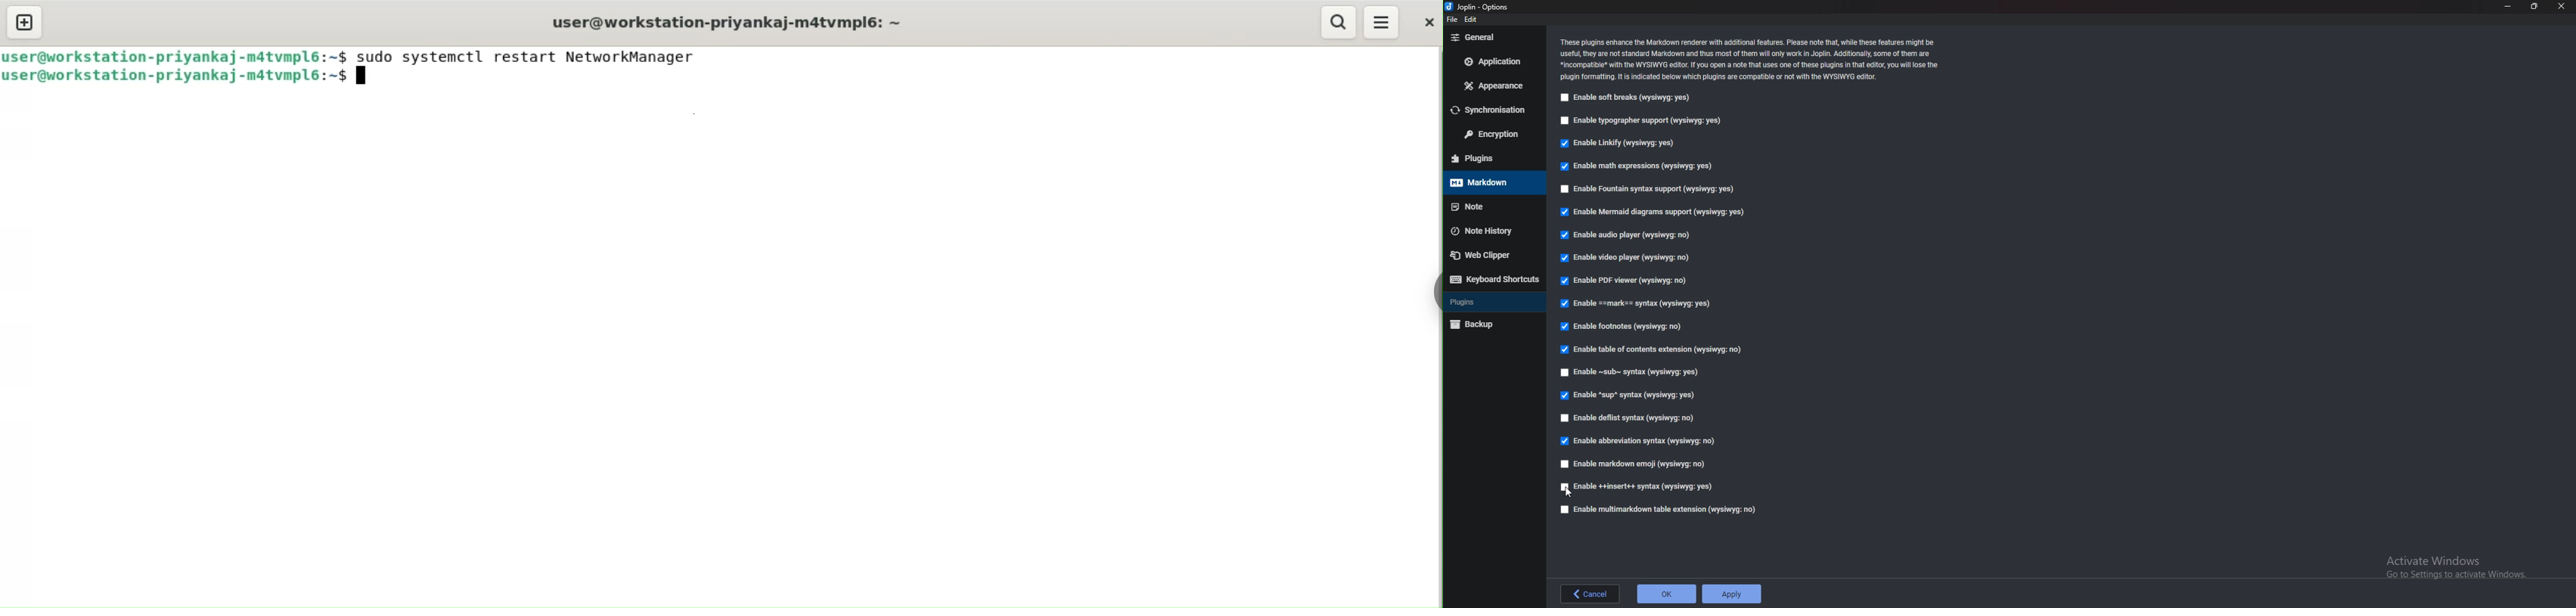 This screenshot has width=2576, height=616. Describe the element at coordinates (1630, 257) in the screenshot. I see `Enable video player (wysiwyg: no)` at that location.